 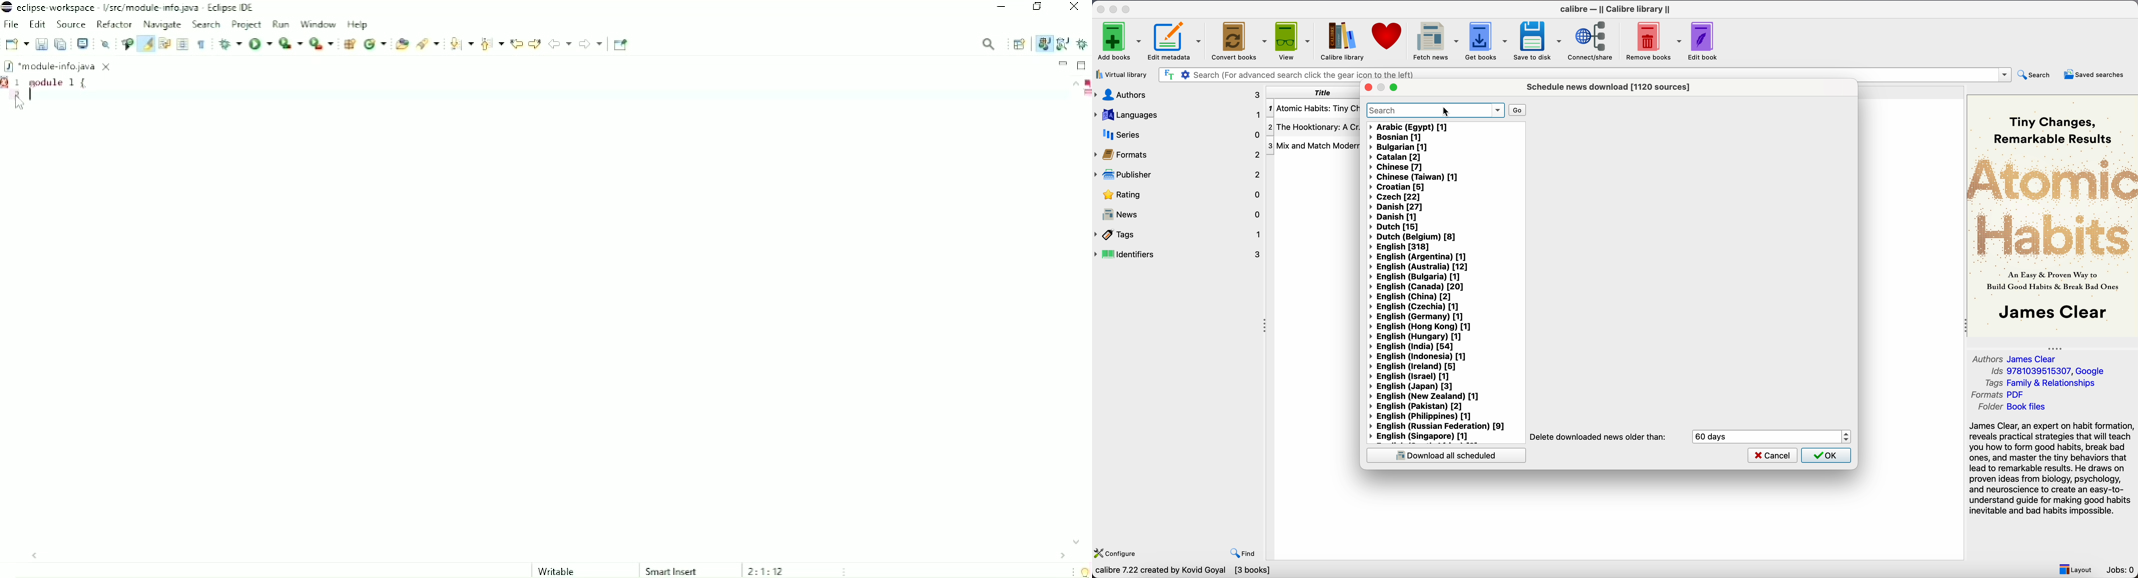 I want to click on cursor, so click(x=1445, y=111).